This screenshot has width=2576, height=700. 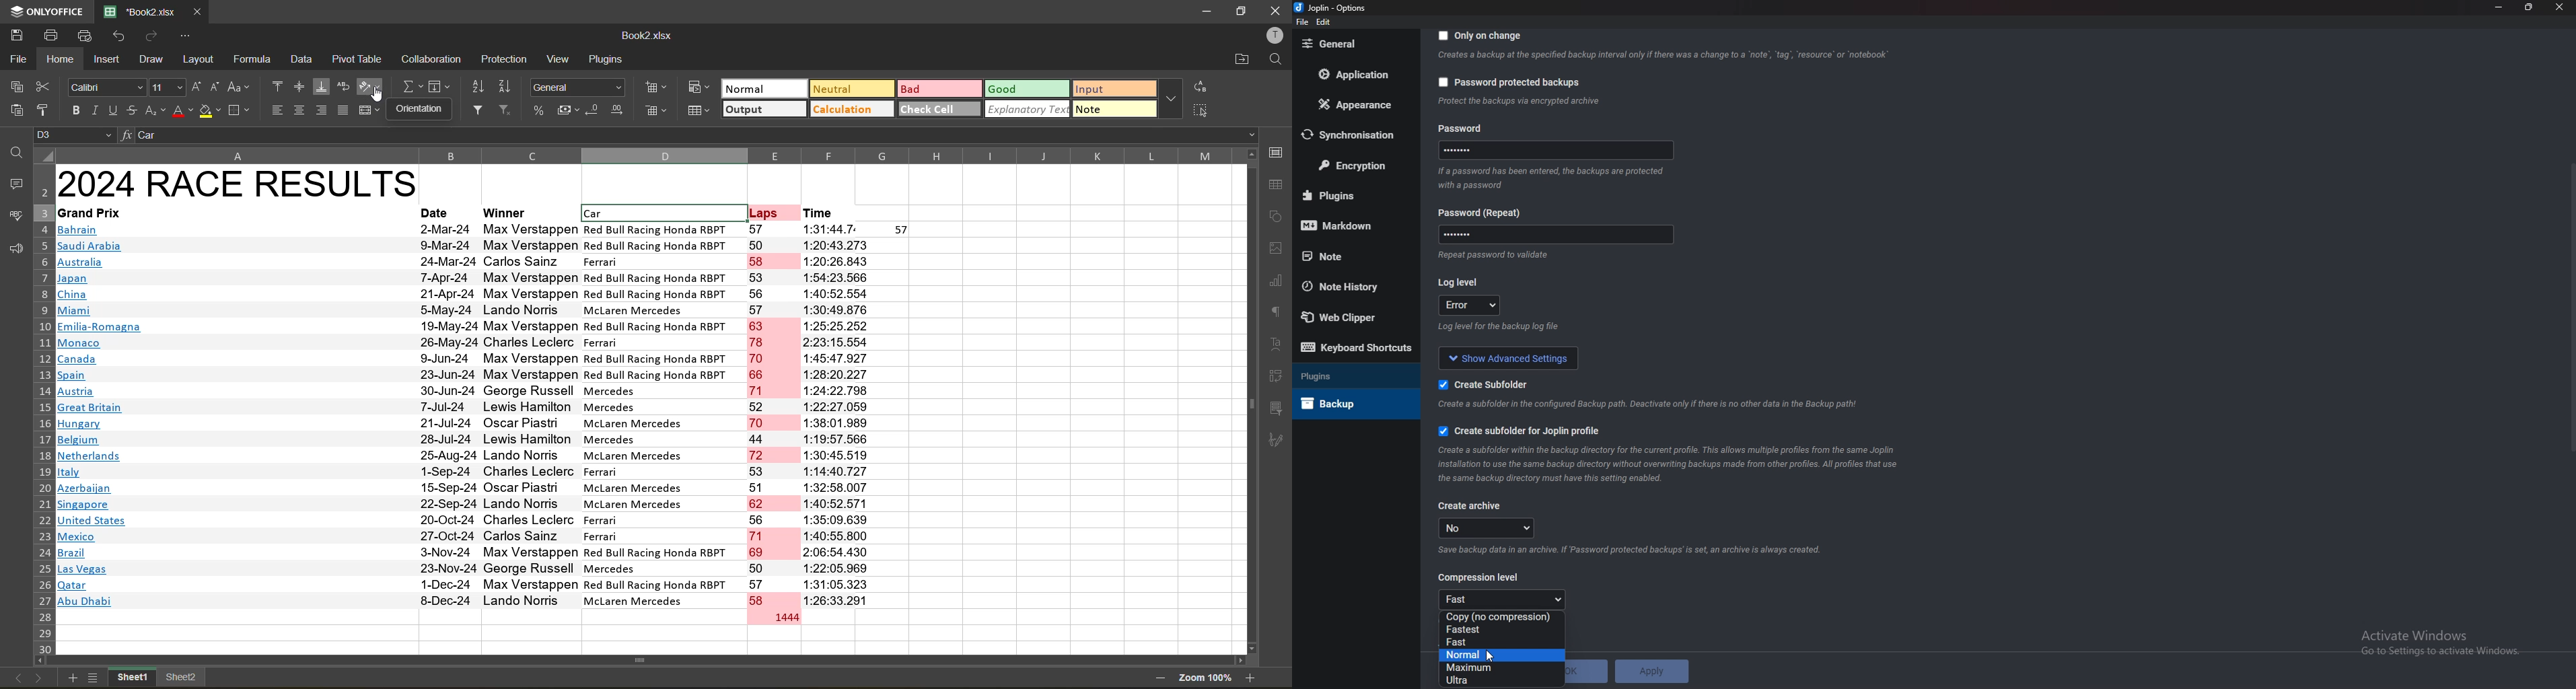 I want to click on Laps time, so click(x=859, y=415).